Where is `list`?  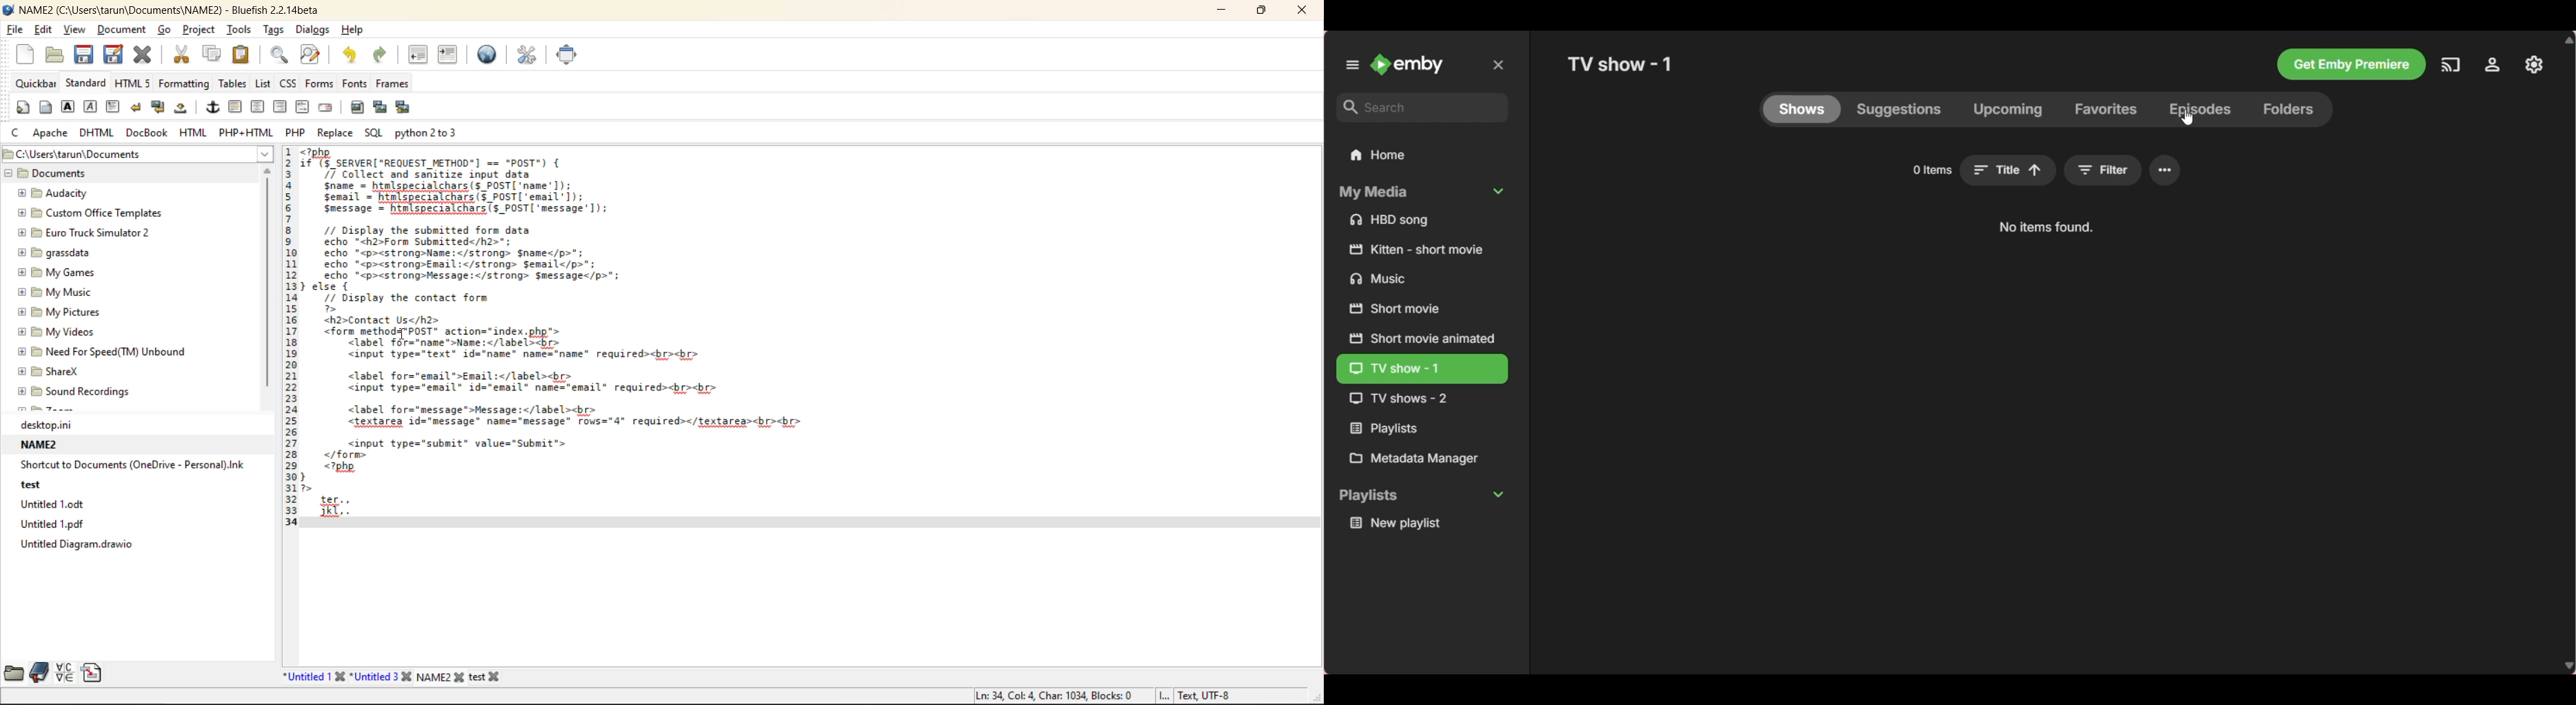 list is located at coordinates (261, 85).